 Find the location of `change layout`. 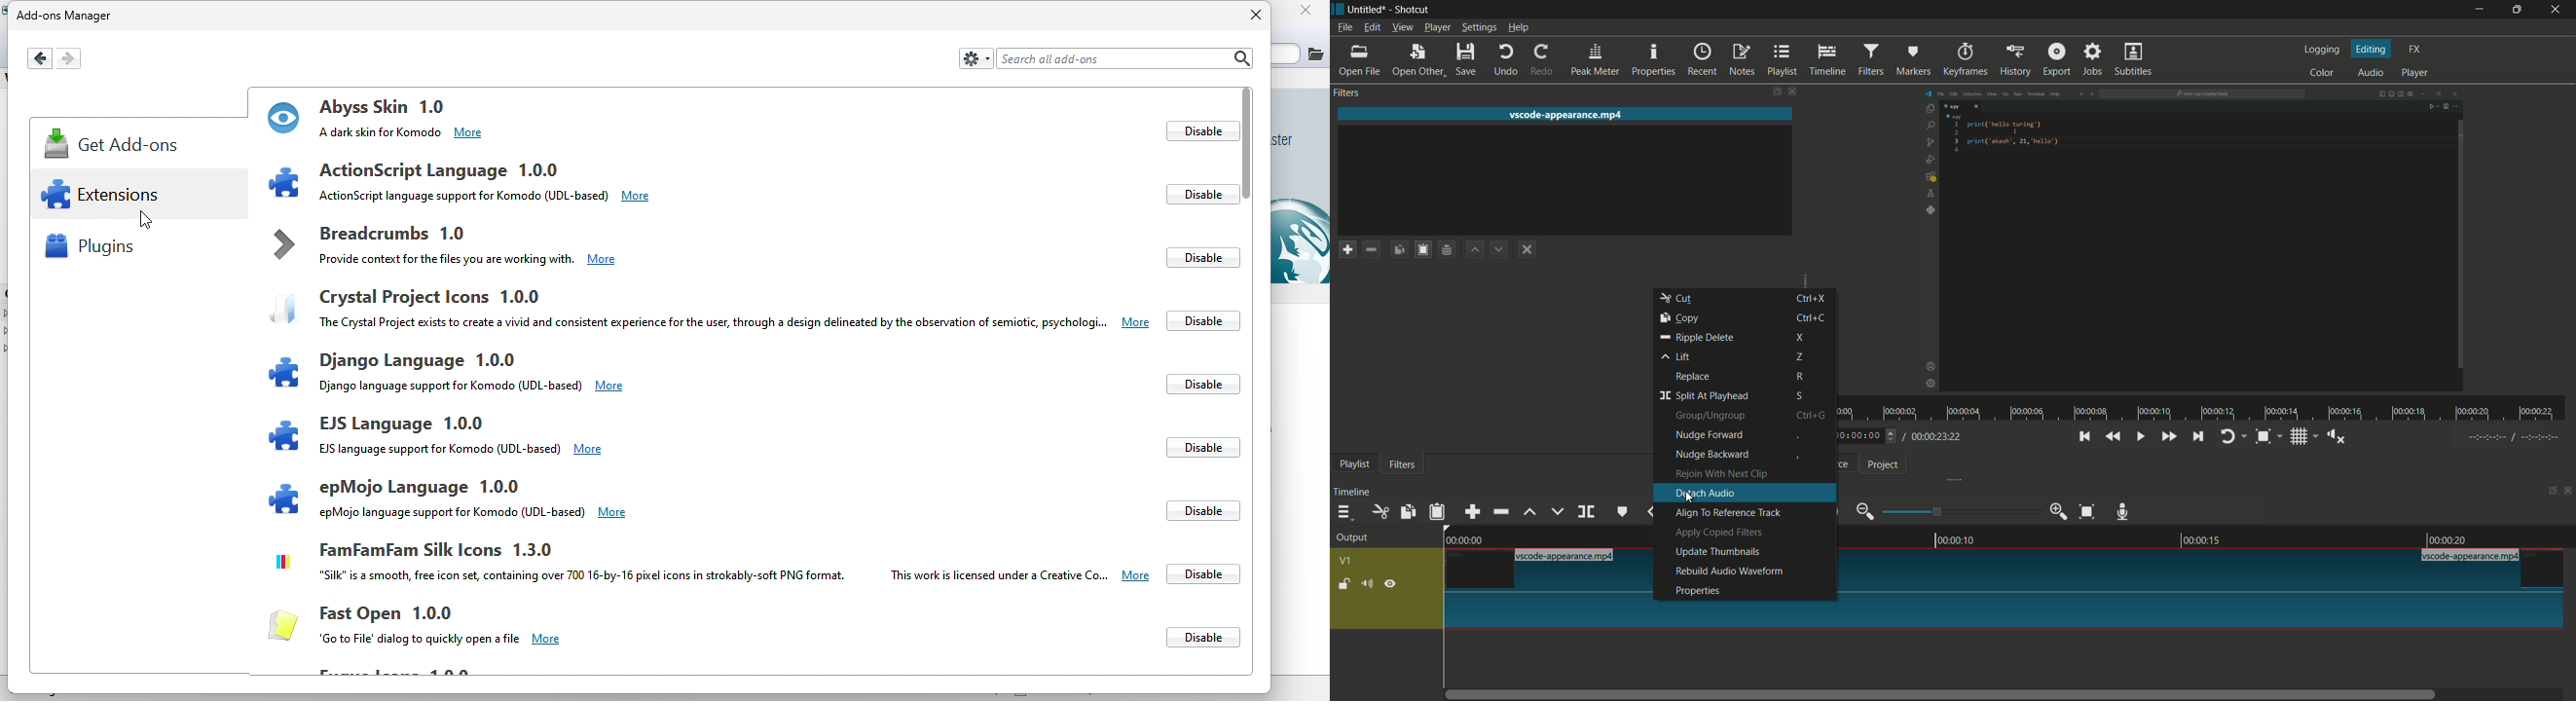

change layout is located at coordinates (1771, 92).